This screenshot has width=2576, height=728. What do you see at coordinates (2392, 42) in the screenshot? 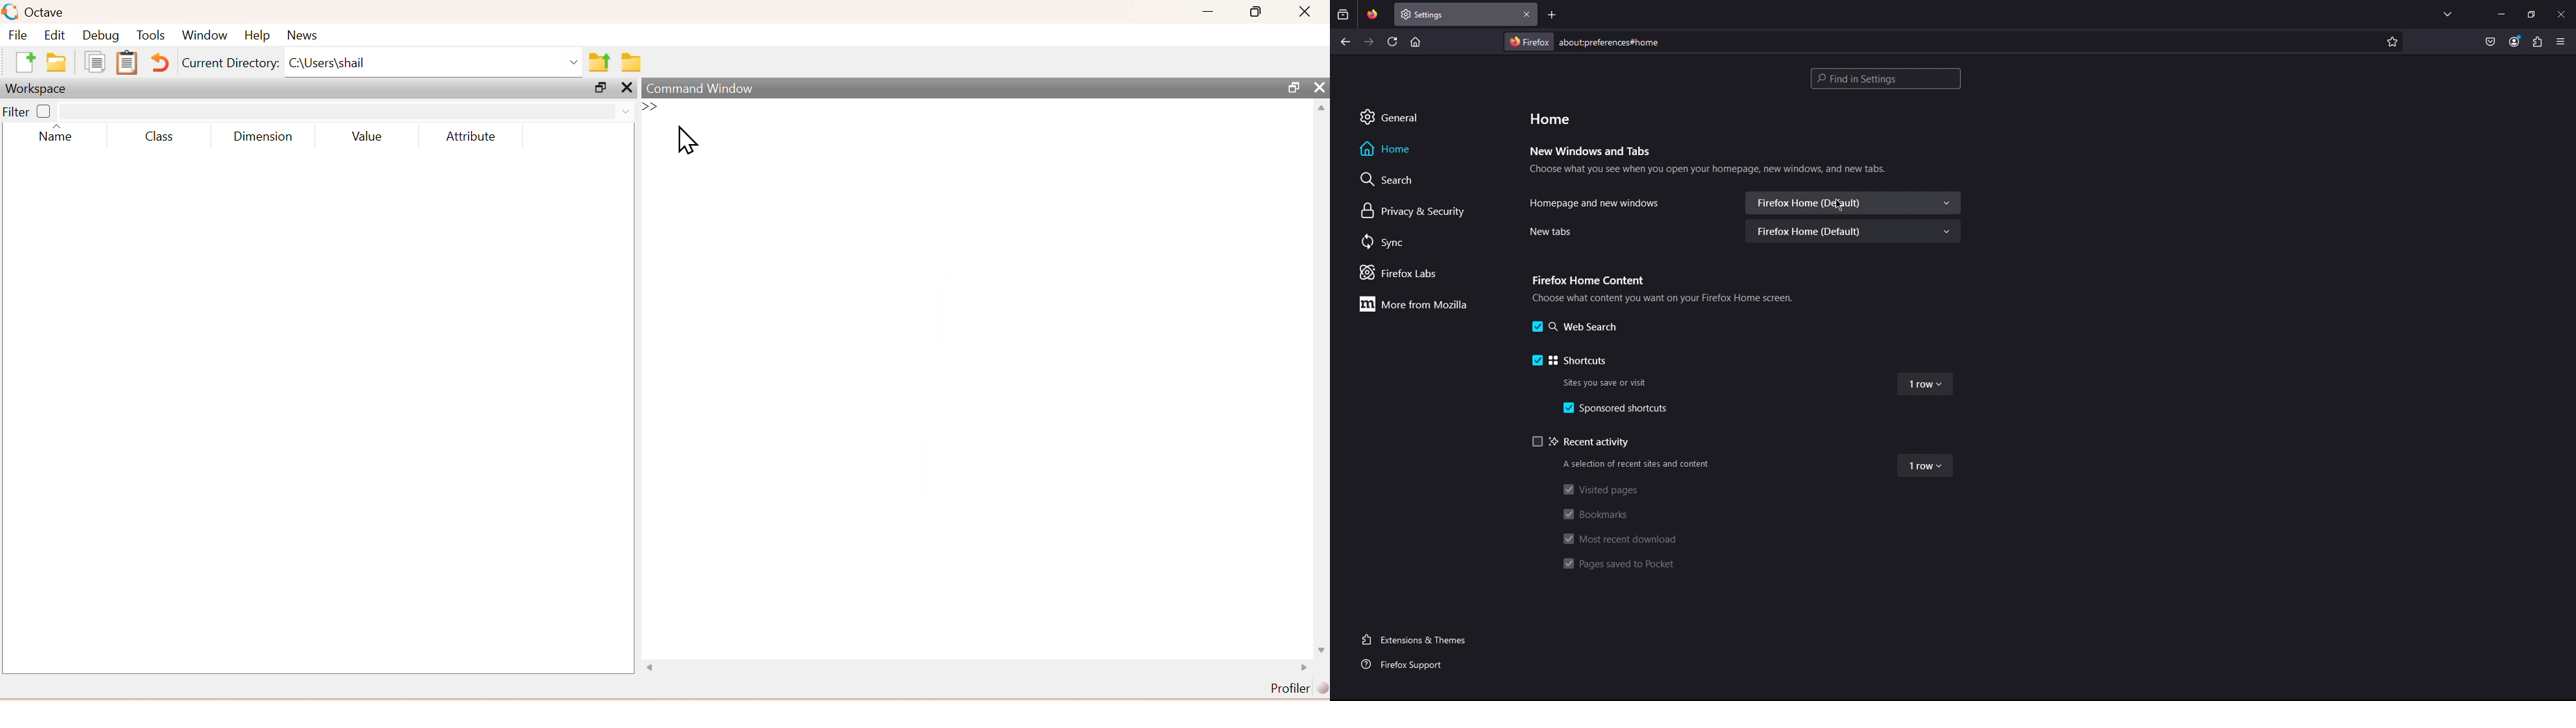
I see `Add to favorite` at bounding box center [2392, 42].